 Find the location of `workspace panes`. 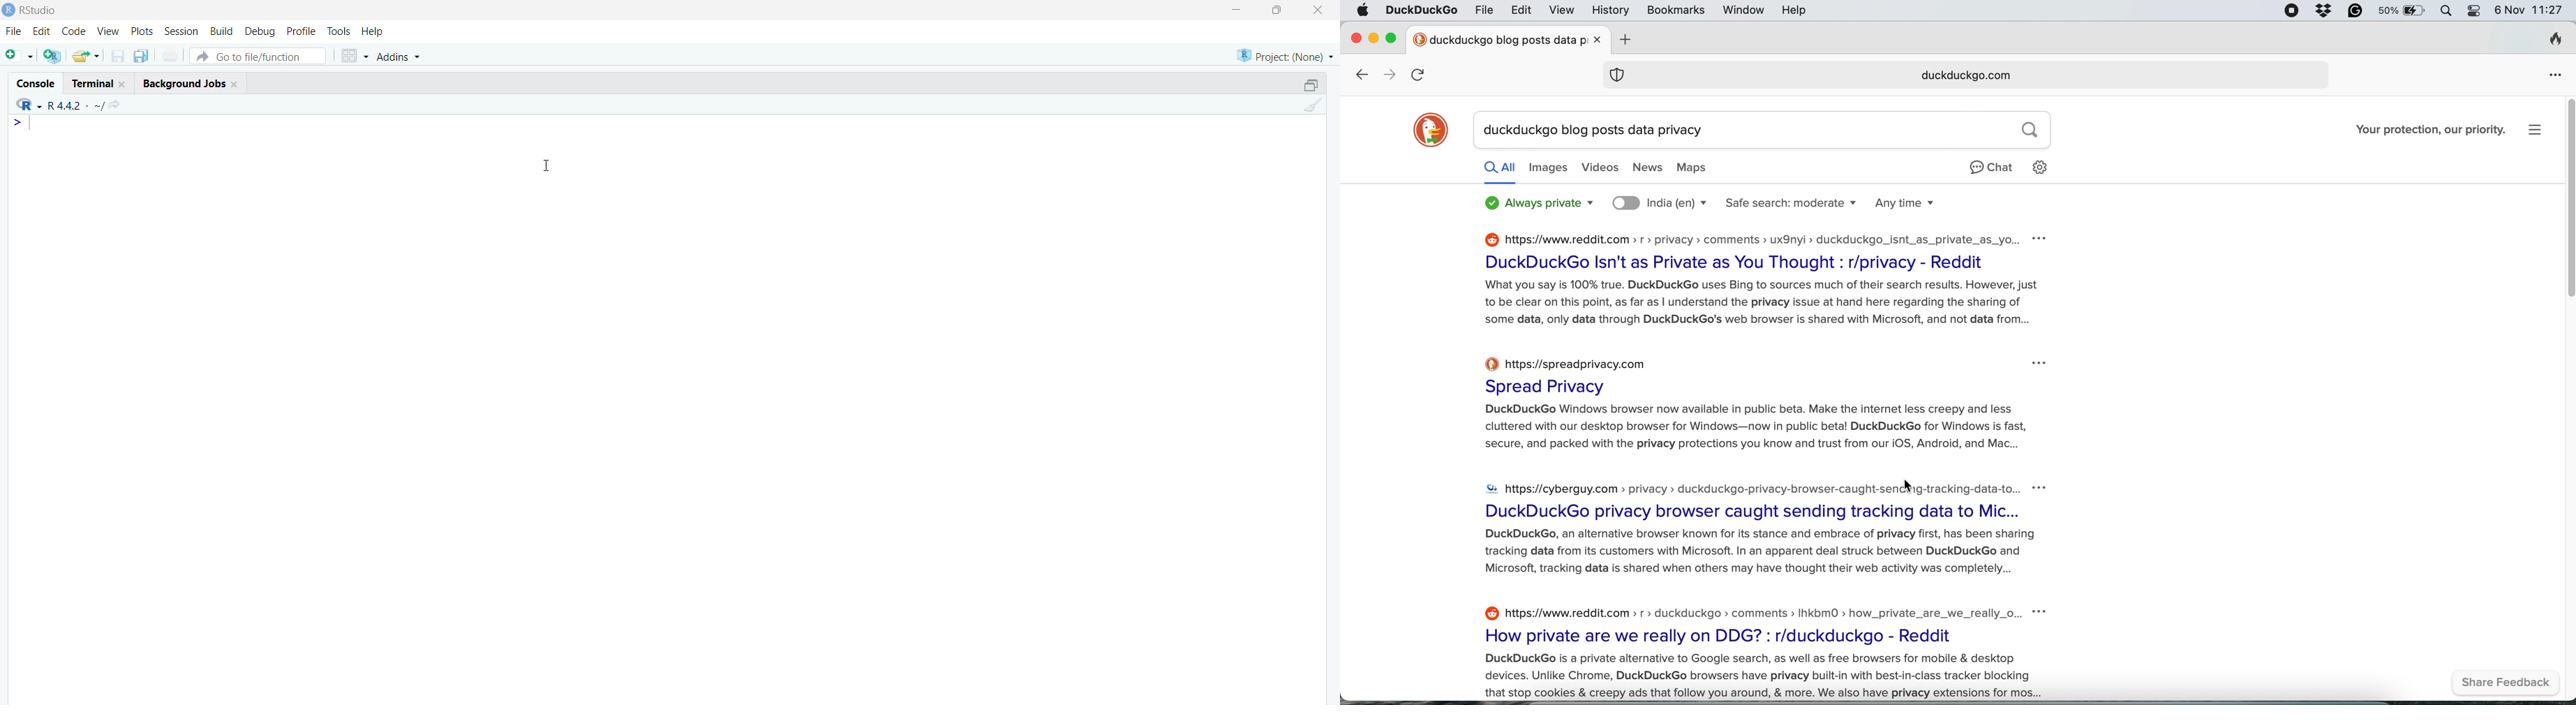

workspace panes is located at coordinates (354, 57).